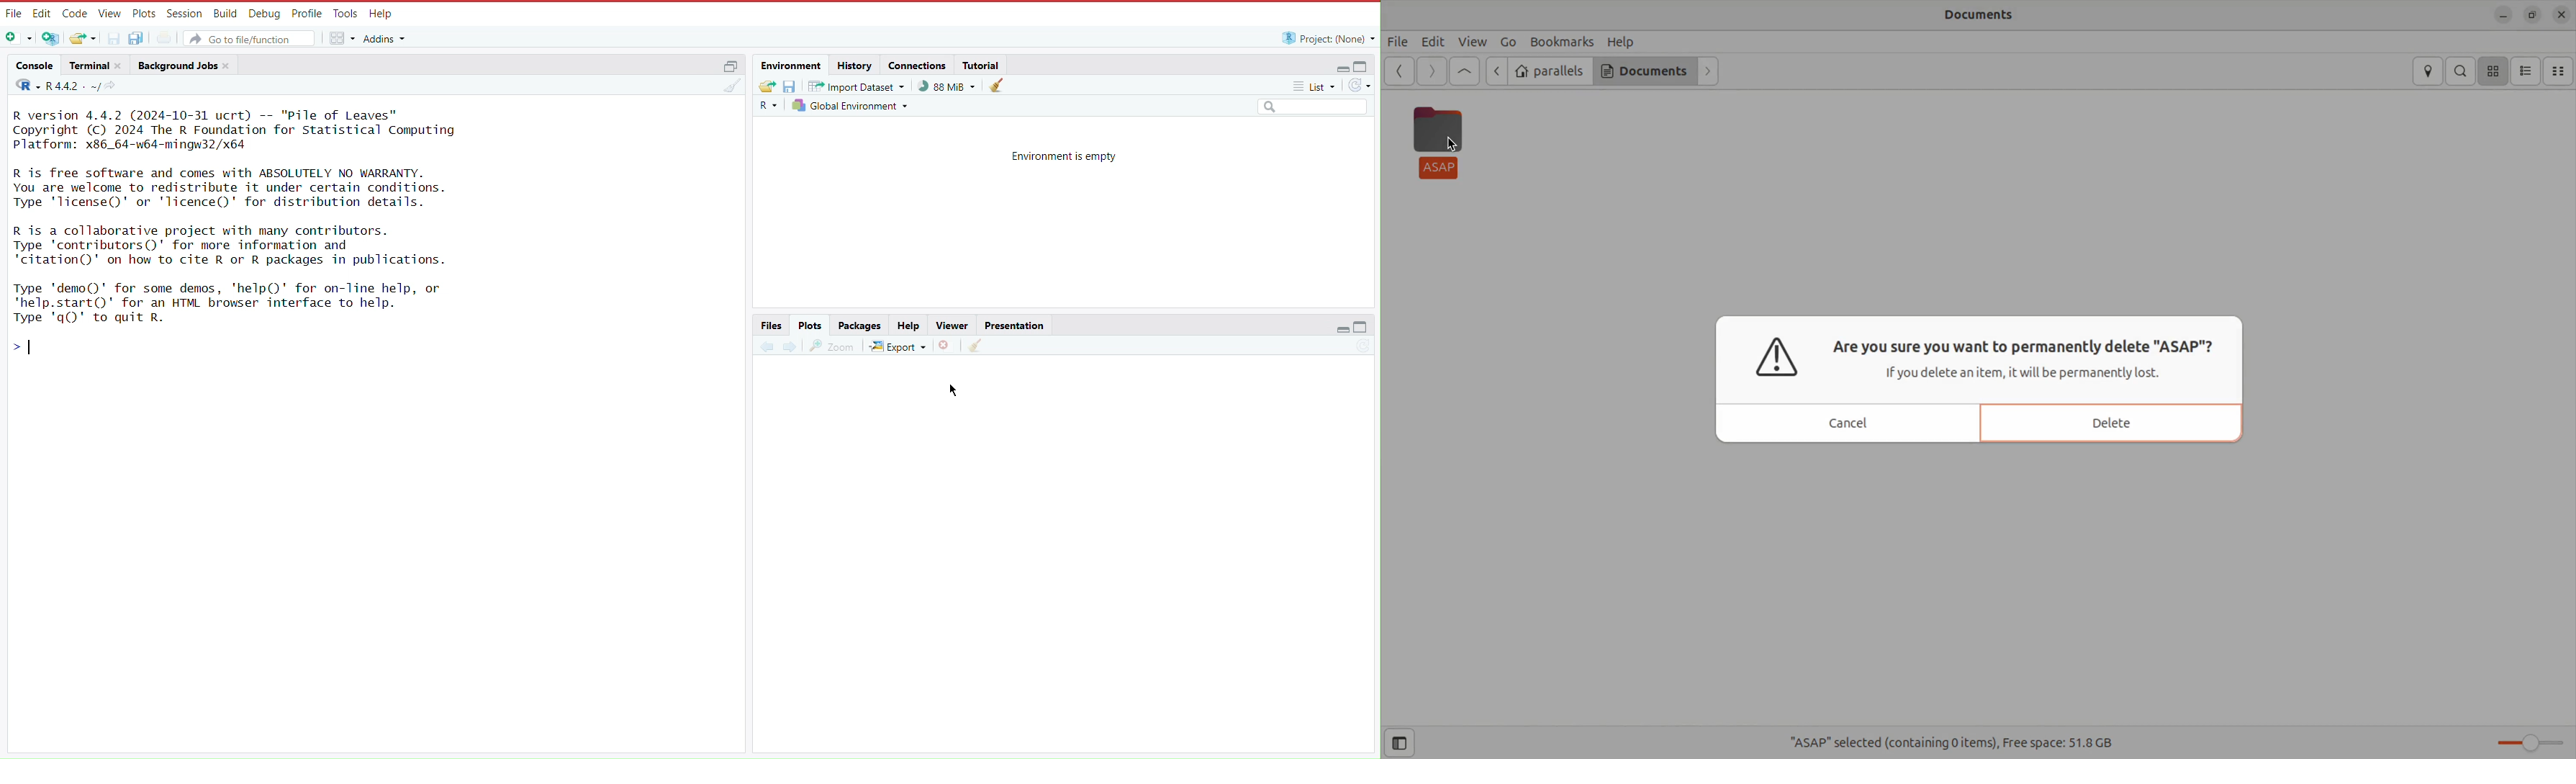  Describe the element at coordinates (95, 66) in the screenshot. I see `Terminal` at that location.